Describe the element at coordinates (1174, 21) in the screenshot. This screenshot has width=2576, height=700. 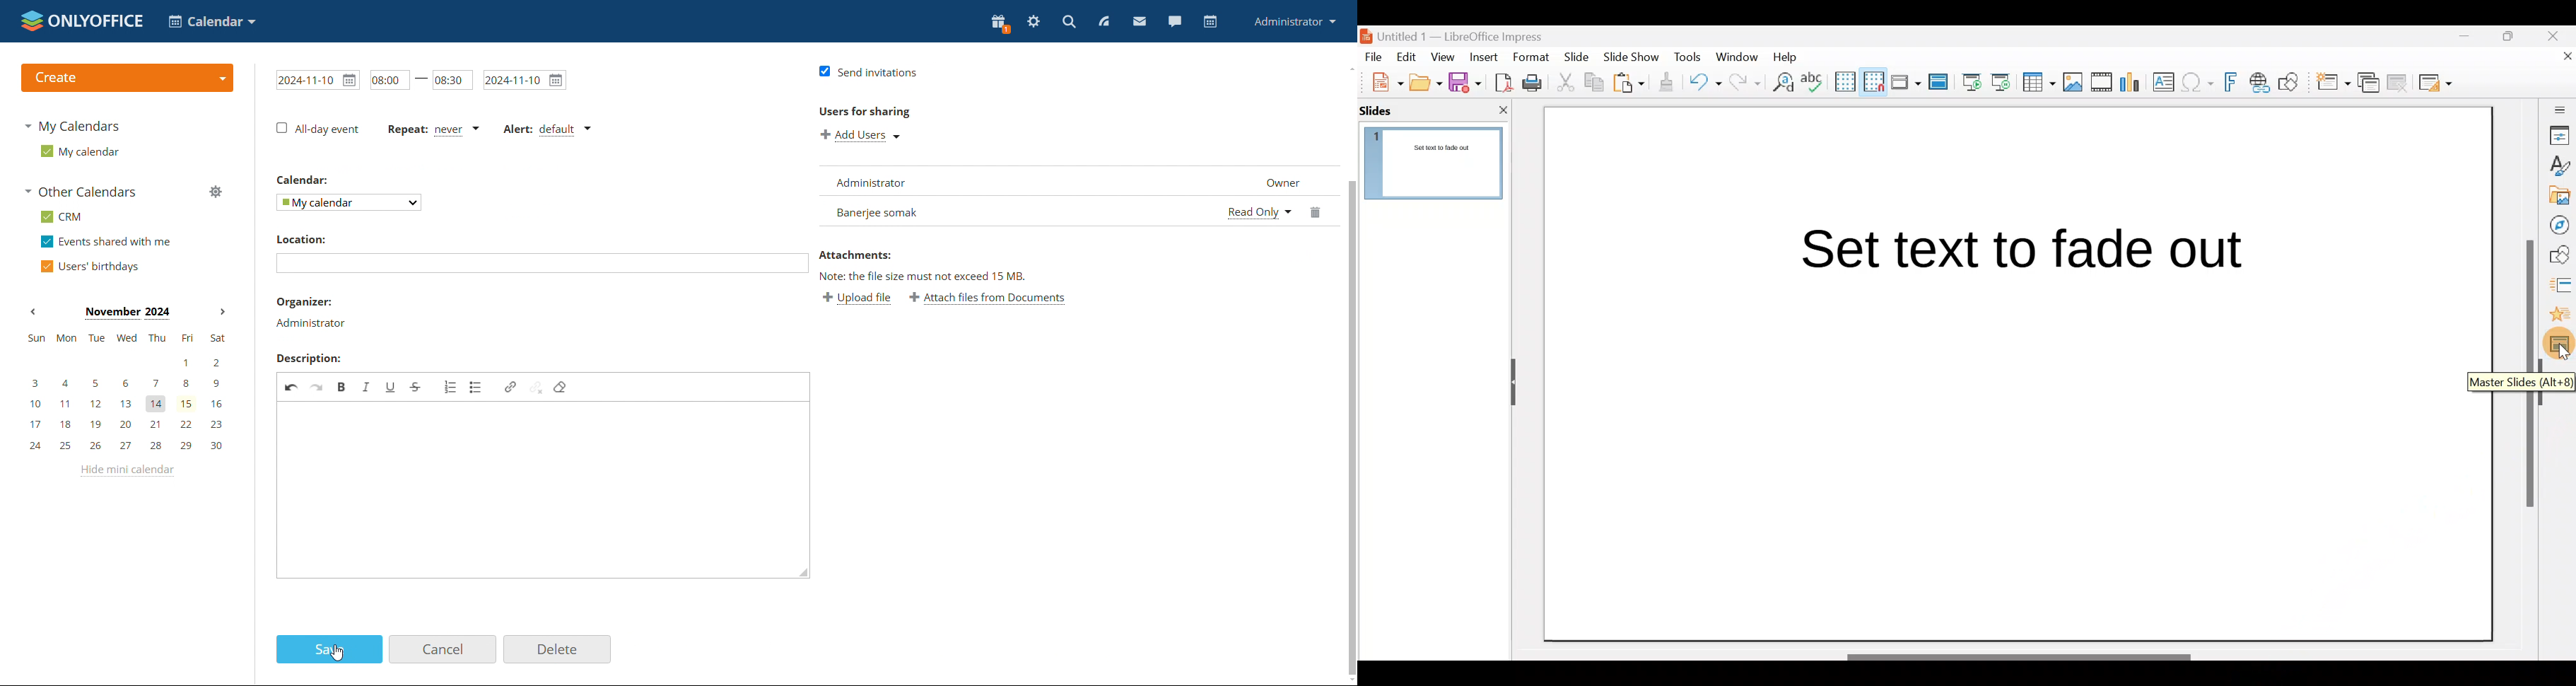
I see `chat` at that location.